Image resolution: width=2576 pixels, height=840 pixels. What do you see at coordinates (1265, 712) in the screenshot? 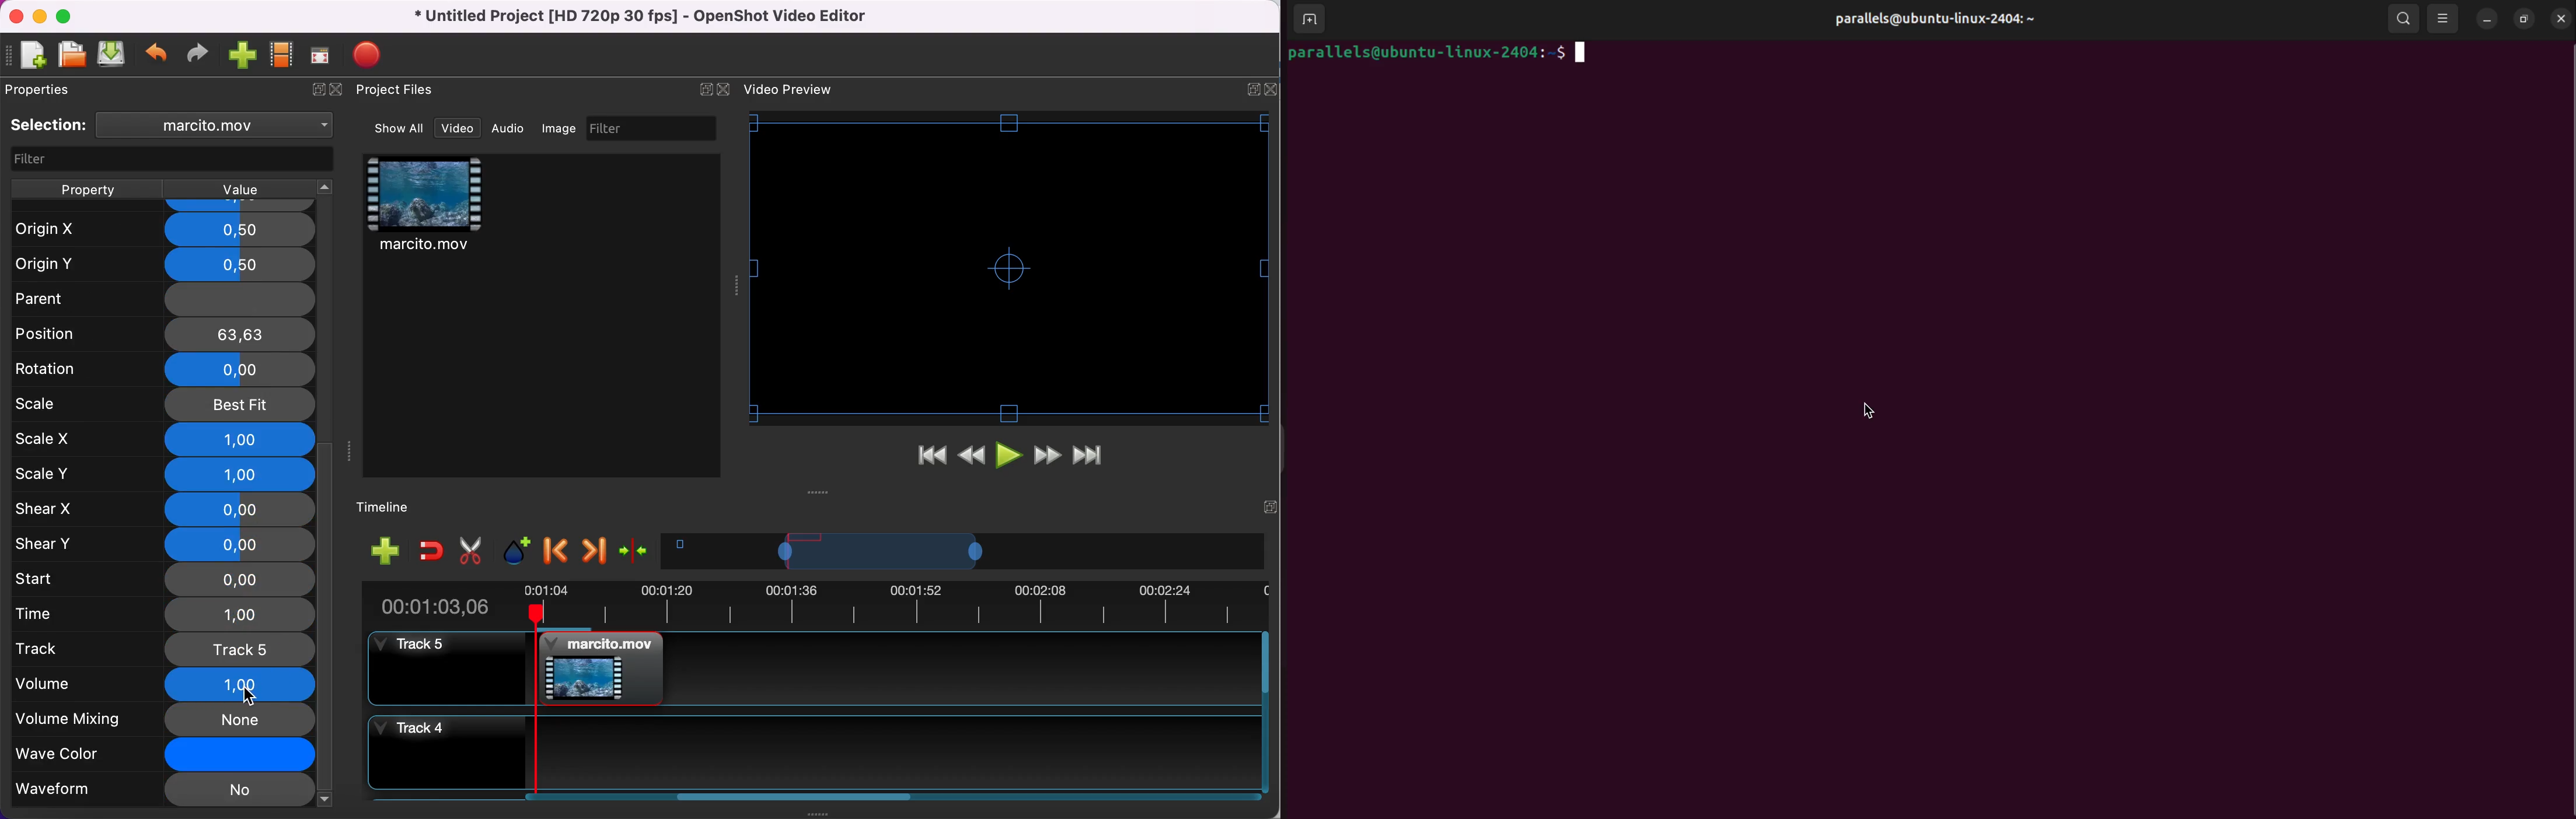
I see `Vertical slide bar` at bounding box center [1265, 712].